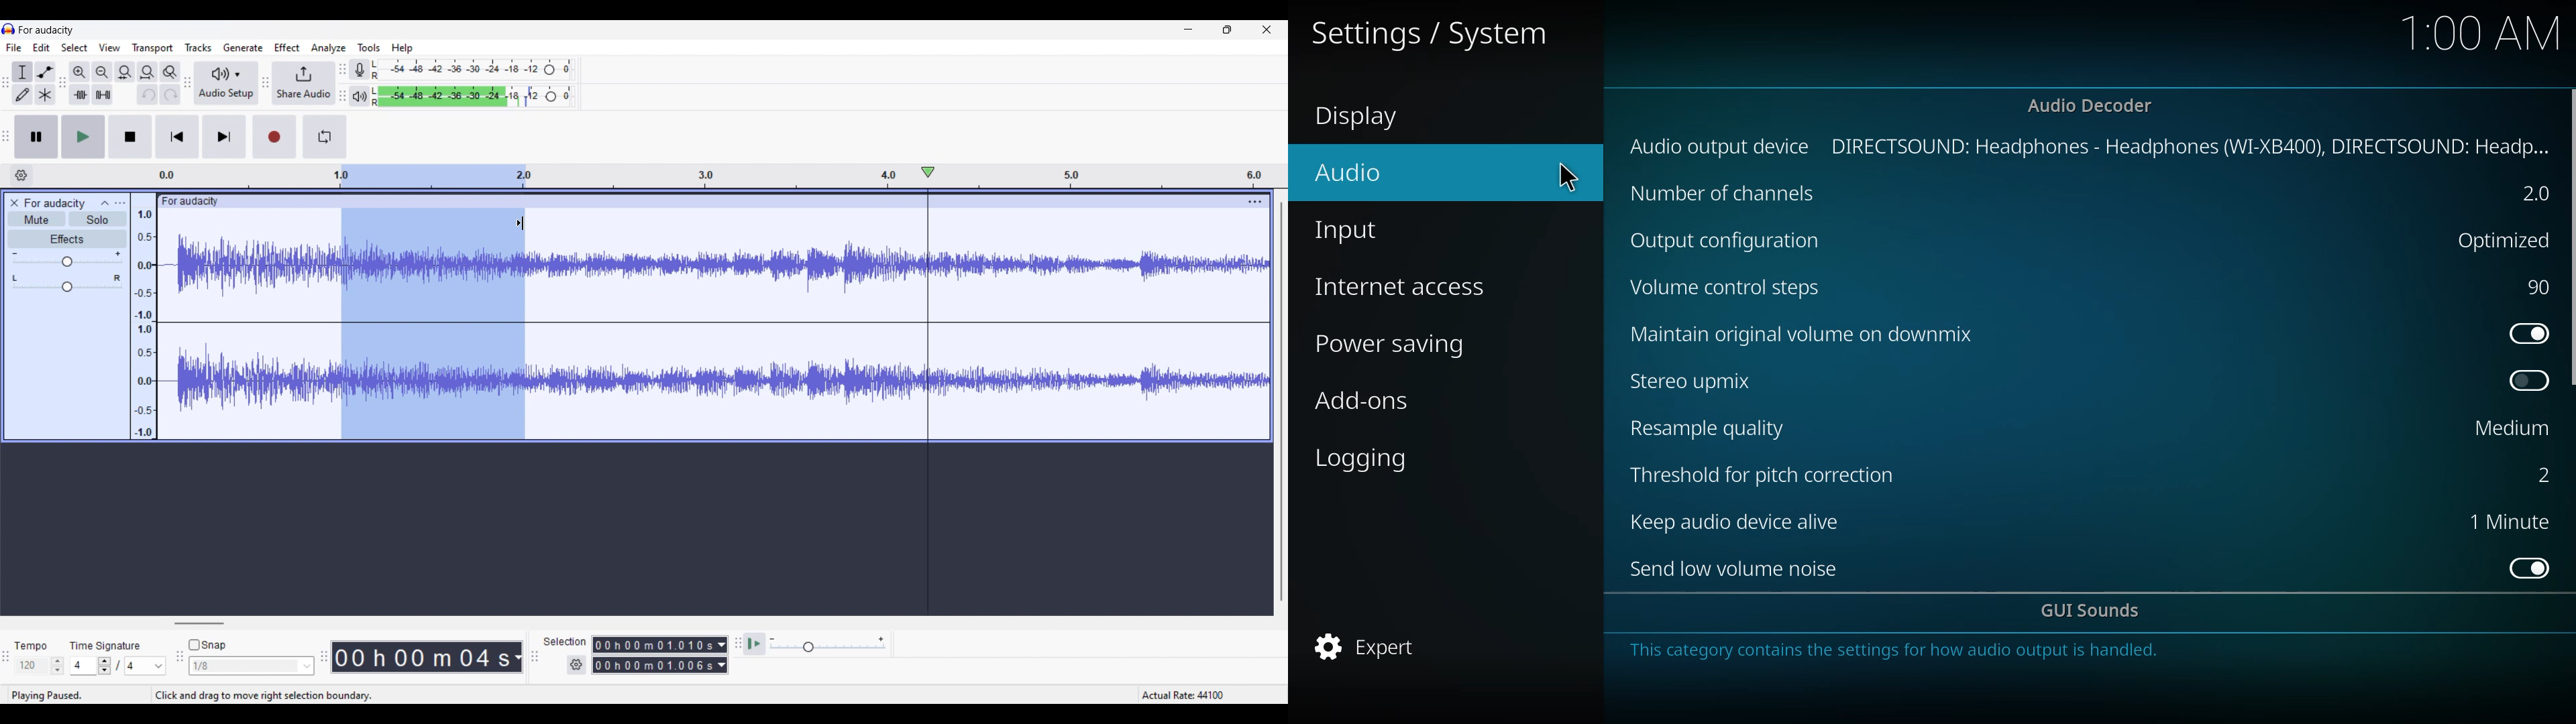  Describe the element at coordinates (170, 72) in the screenshot. I see `Zoom toggle` at that location.